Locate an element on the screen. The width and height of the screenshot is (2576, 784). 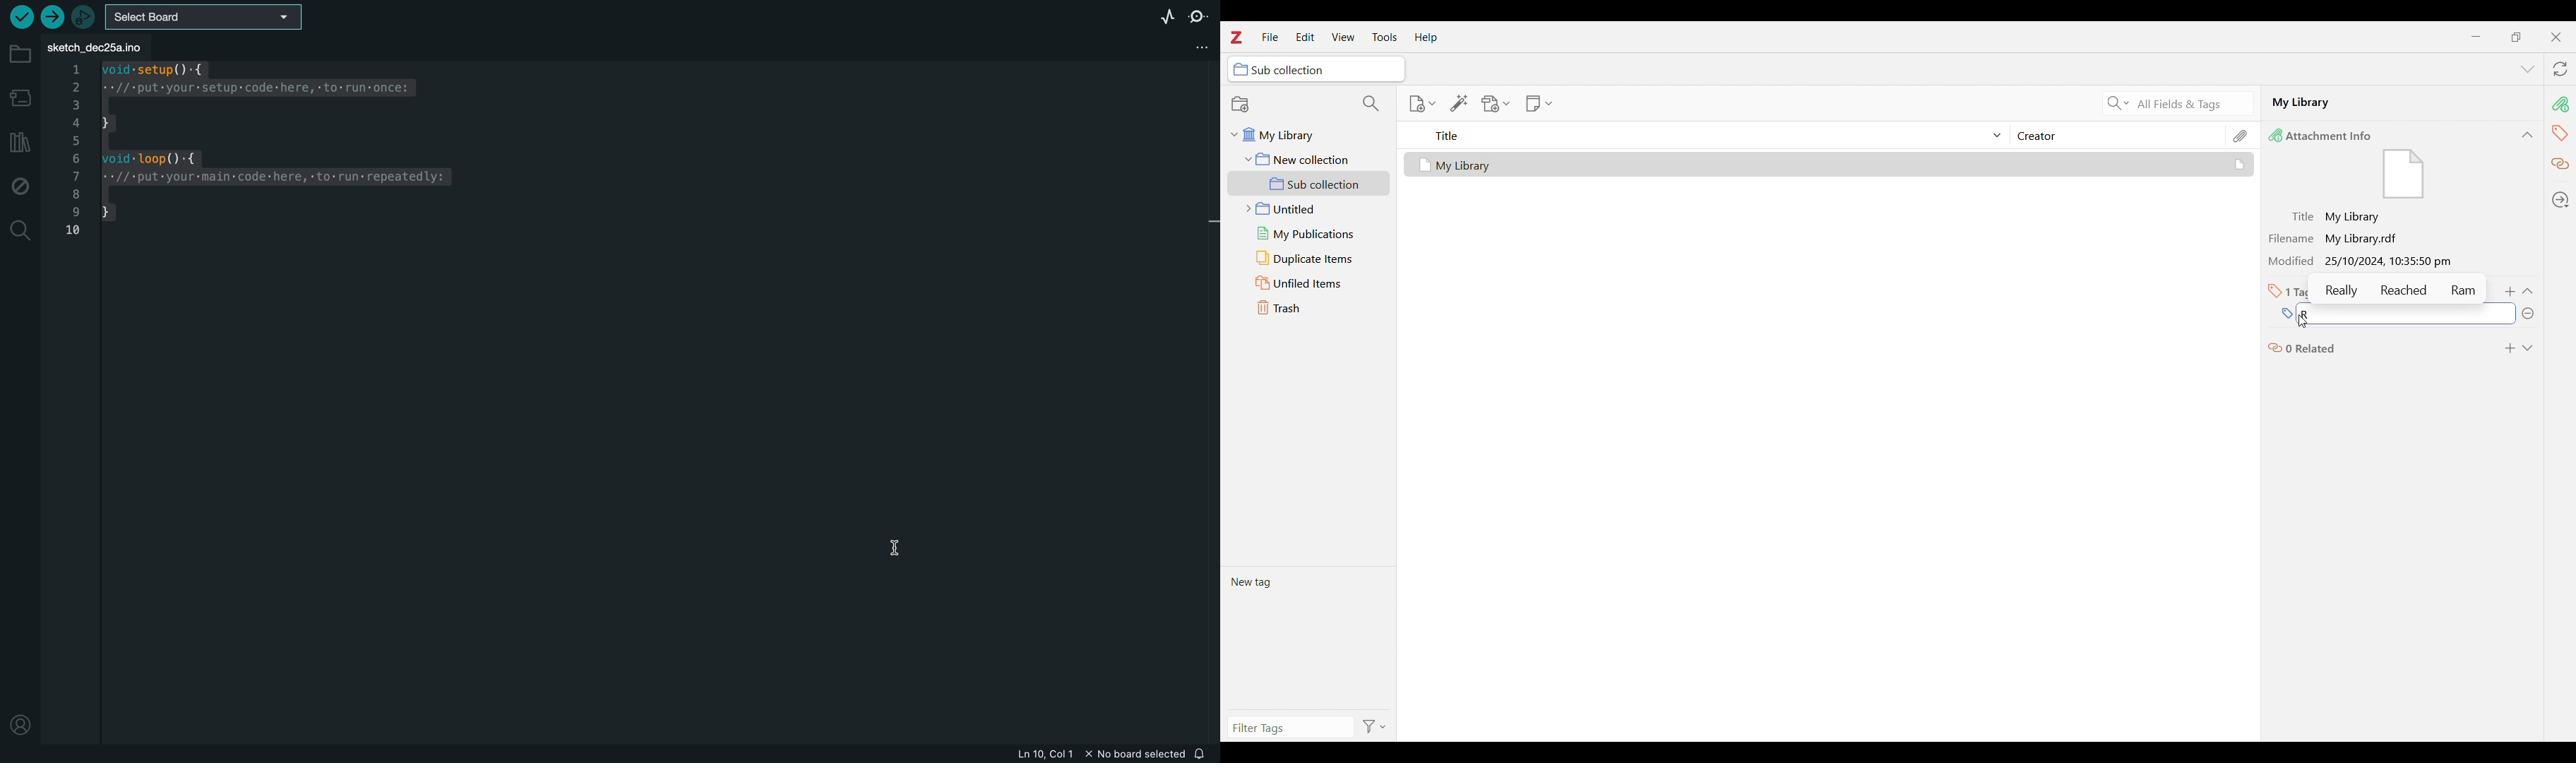
Attachments is located at coordinates (2241, 136).